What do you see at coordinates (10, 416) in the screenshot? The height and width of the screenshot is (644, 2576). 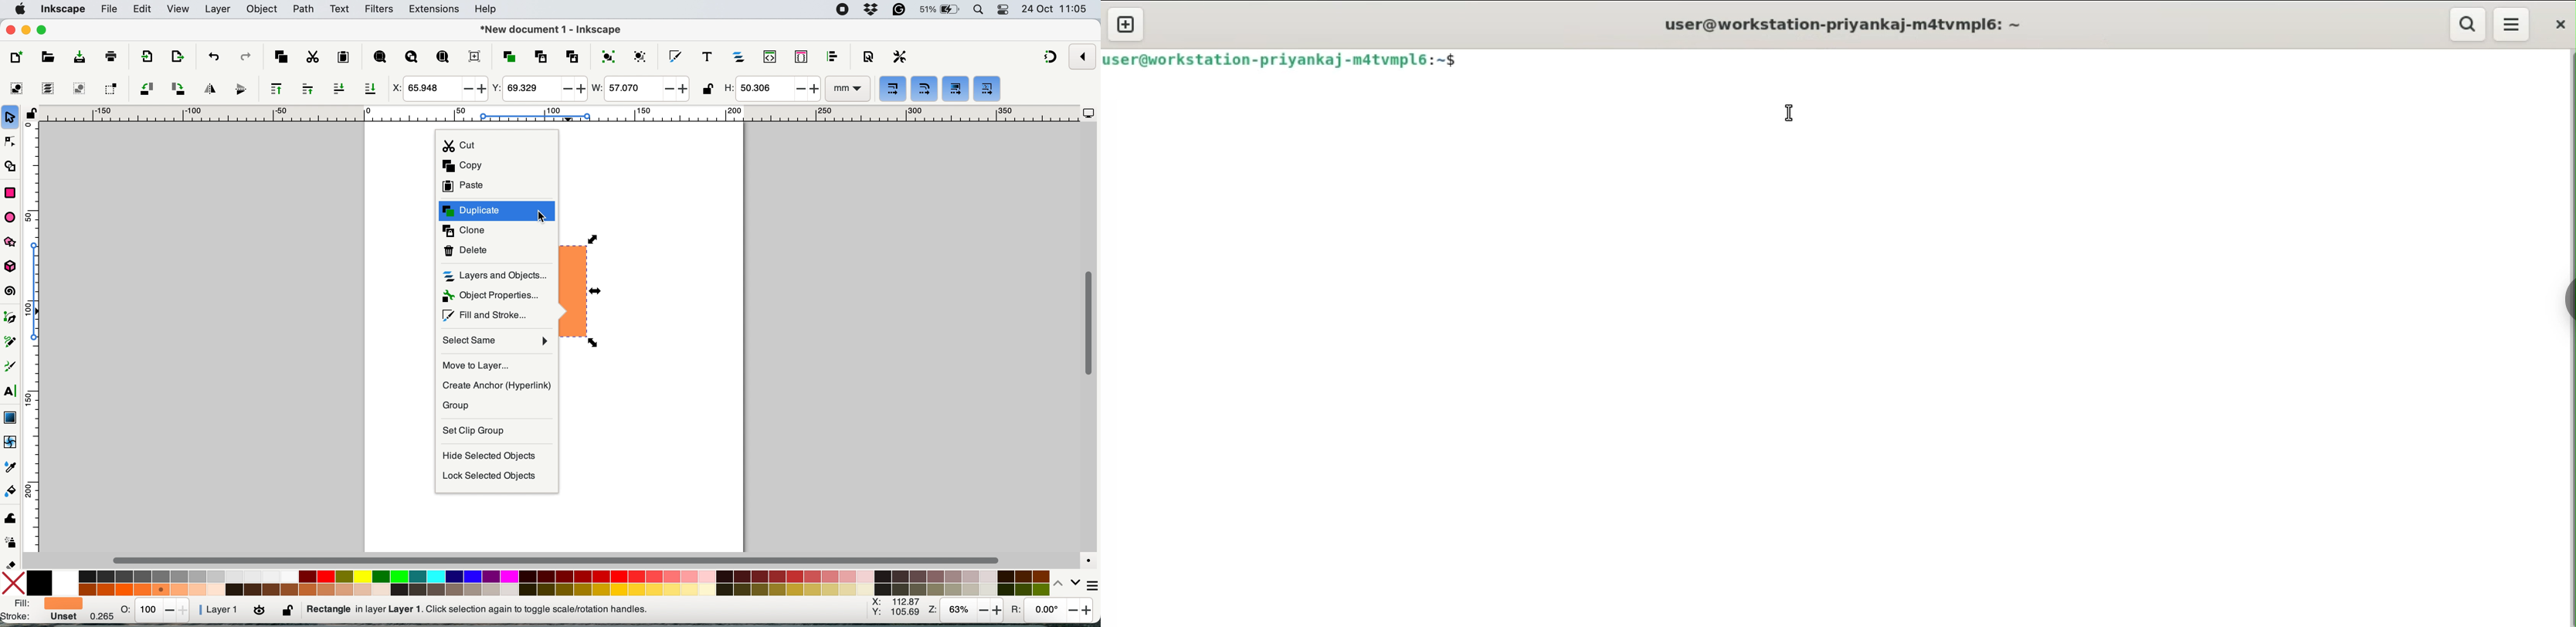 I see `gradient tool` at bounding box center [10, 416].